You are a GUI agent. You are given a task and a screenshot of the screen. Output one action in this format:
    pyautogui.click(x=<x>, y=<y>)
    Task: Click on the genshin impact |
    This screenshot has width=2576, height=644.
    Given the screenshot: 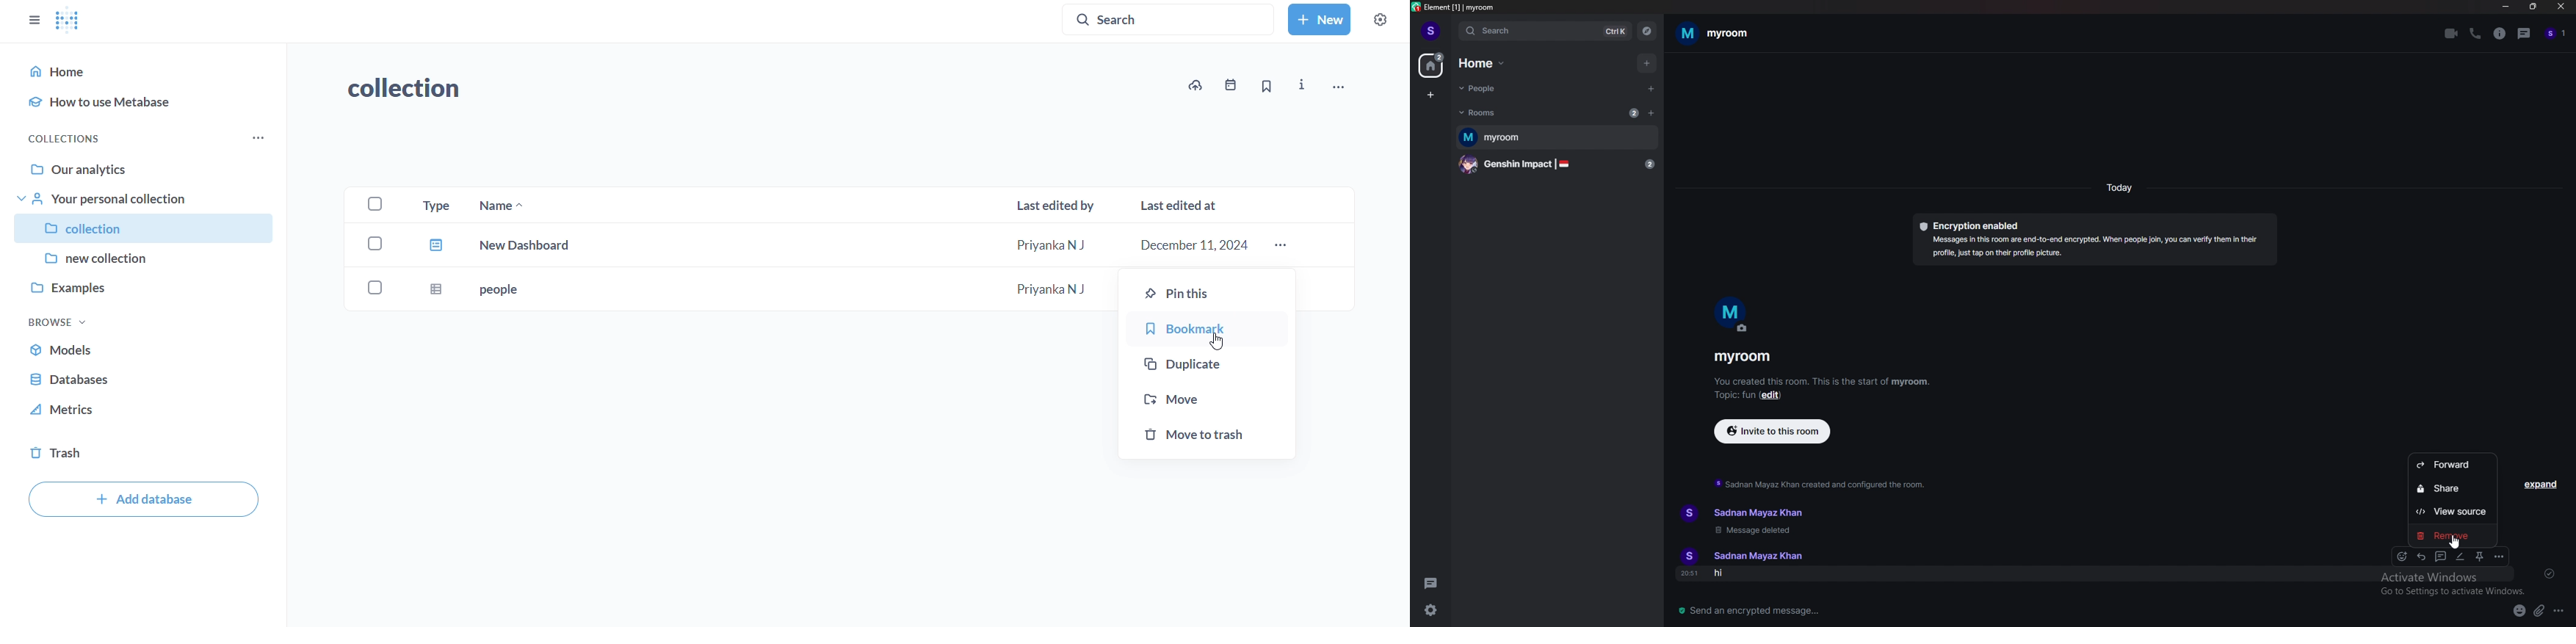 What is the action you would take?
    pyautogui.click(x=1559, y=165)
    